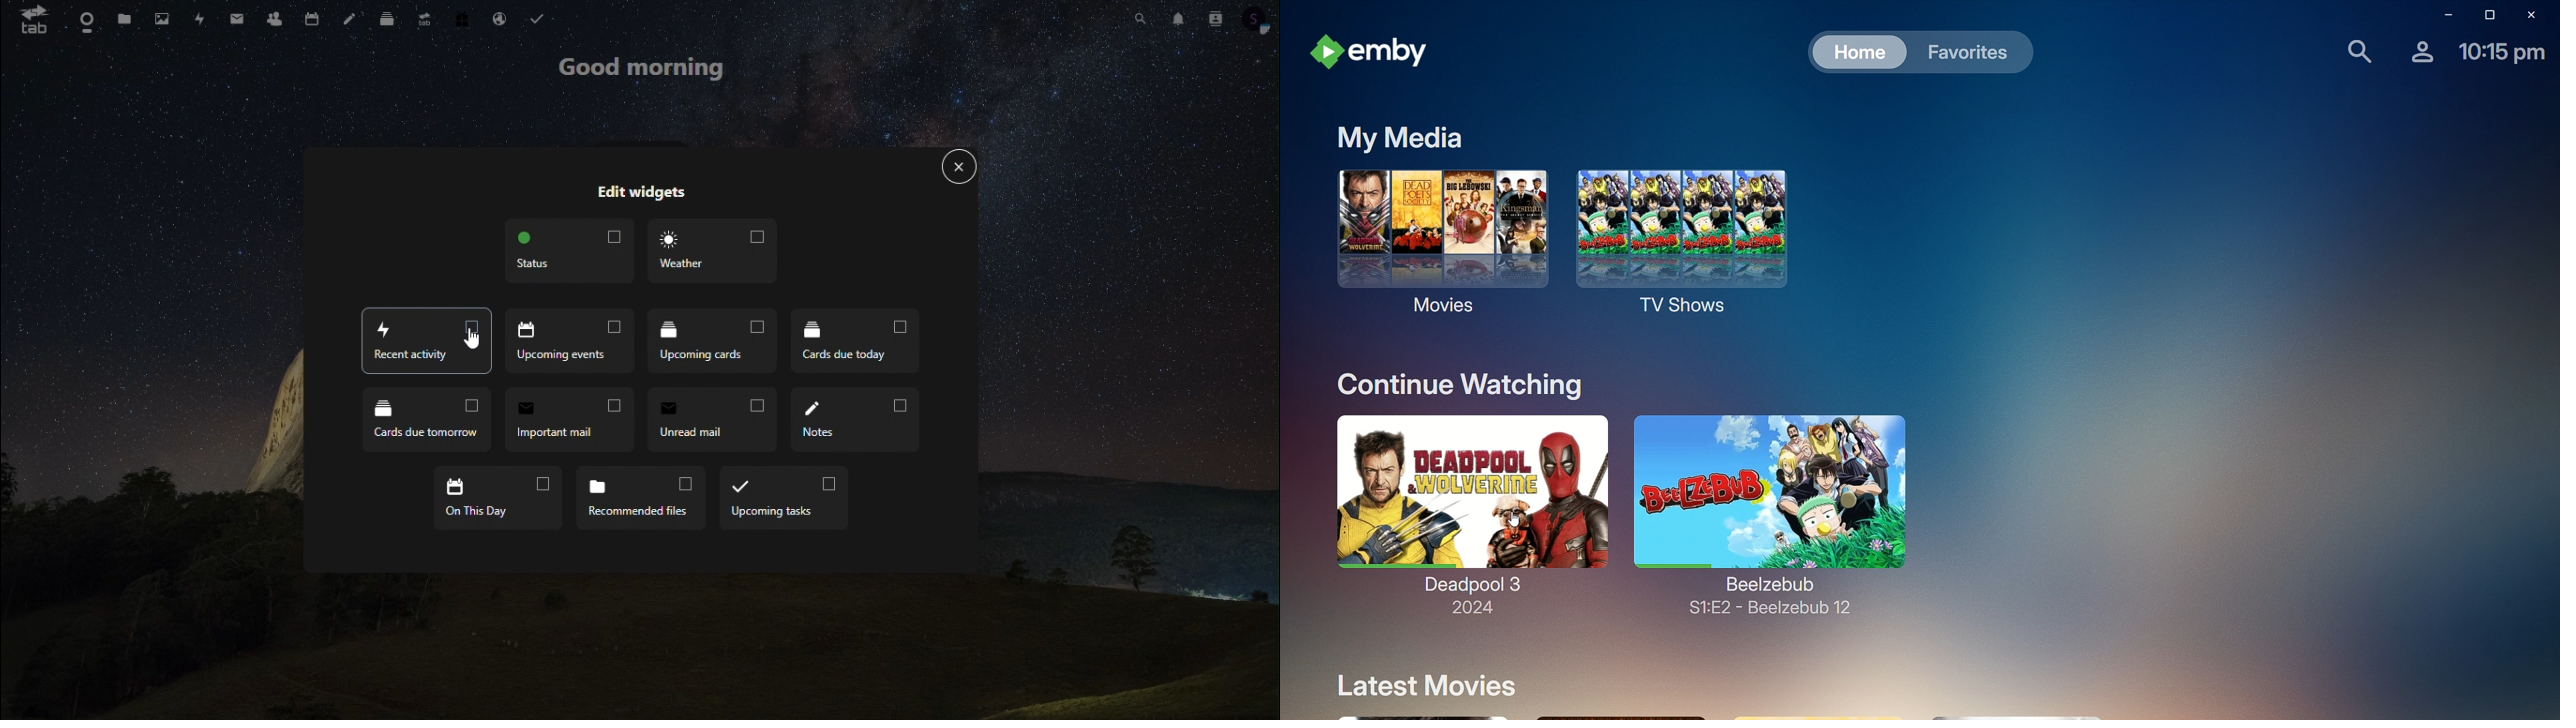 The image size is (2576, 728). I want to click on note, so click(351, 22).